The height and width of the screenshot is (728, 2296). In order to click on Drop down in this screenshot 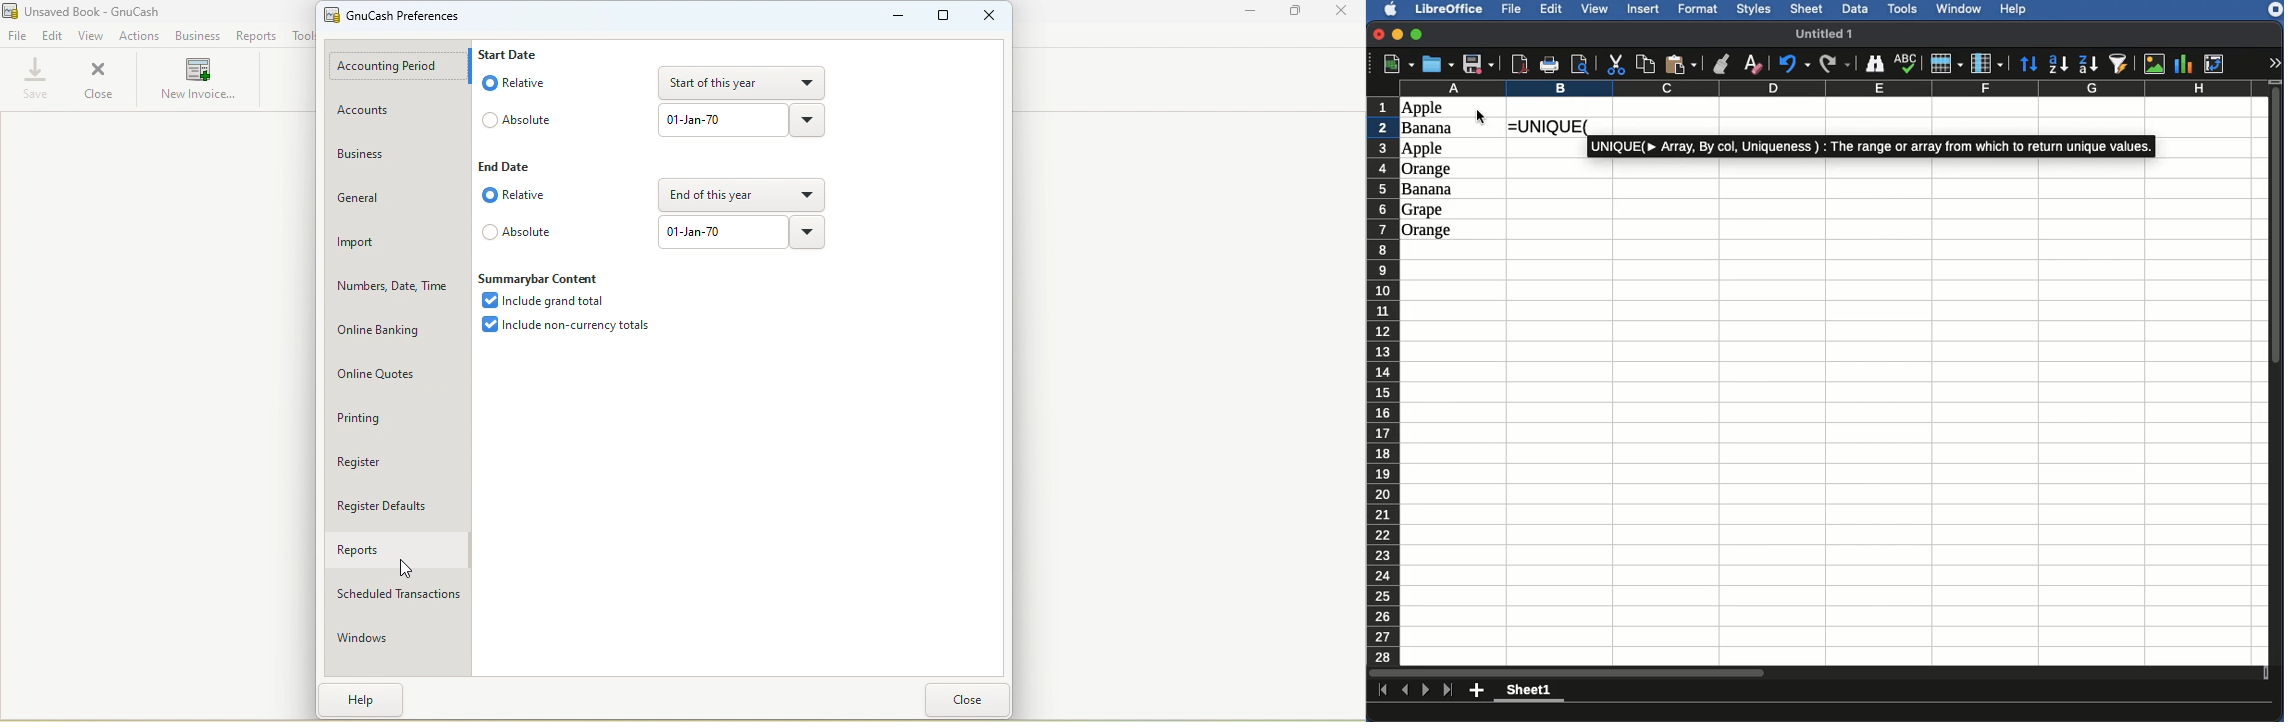, I will do `click(739, 195)`.